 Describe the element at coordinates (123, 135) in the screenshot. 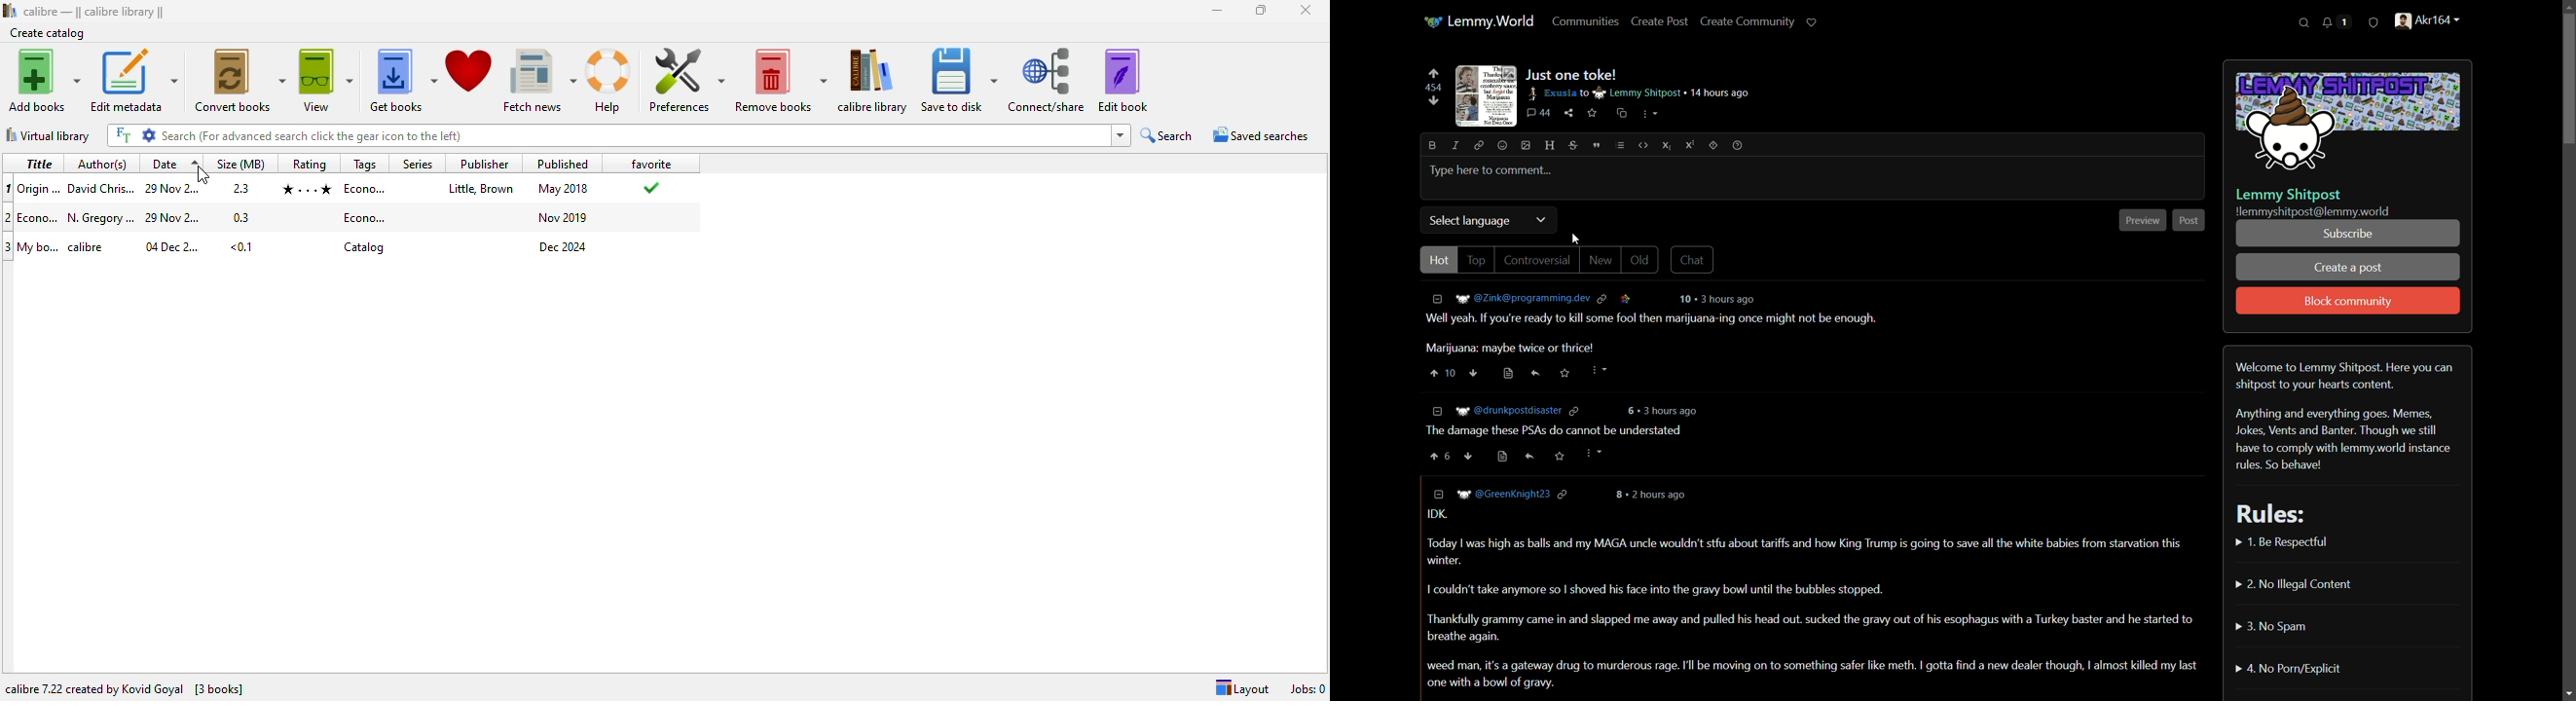

I see `FT` at that location.